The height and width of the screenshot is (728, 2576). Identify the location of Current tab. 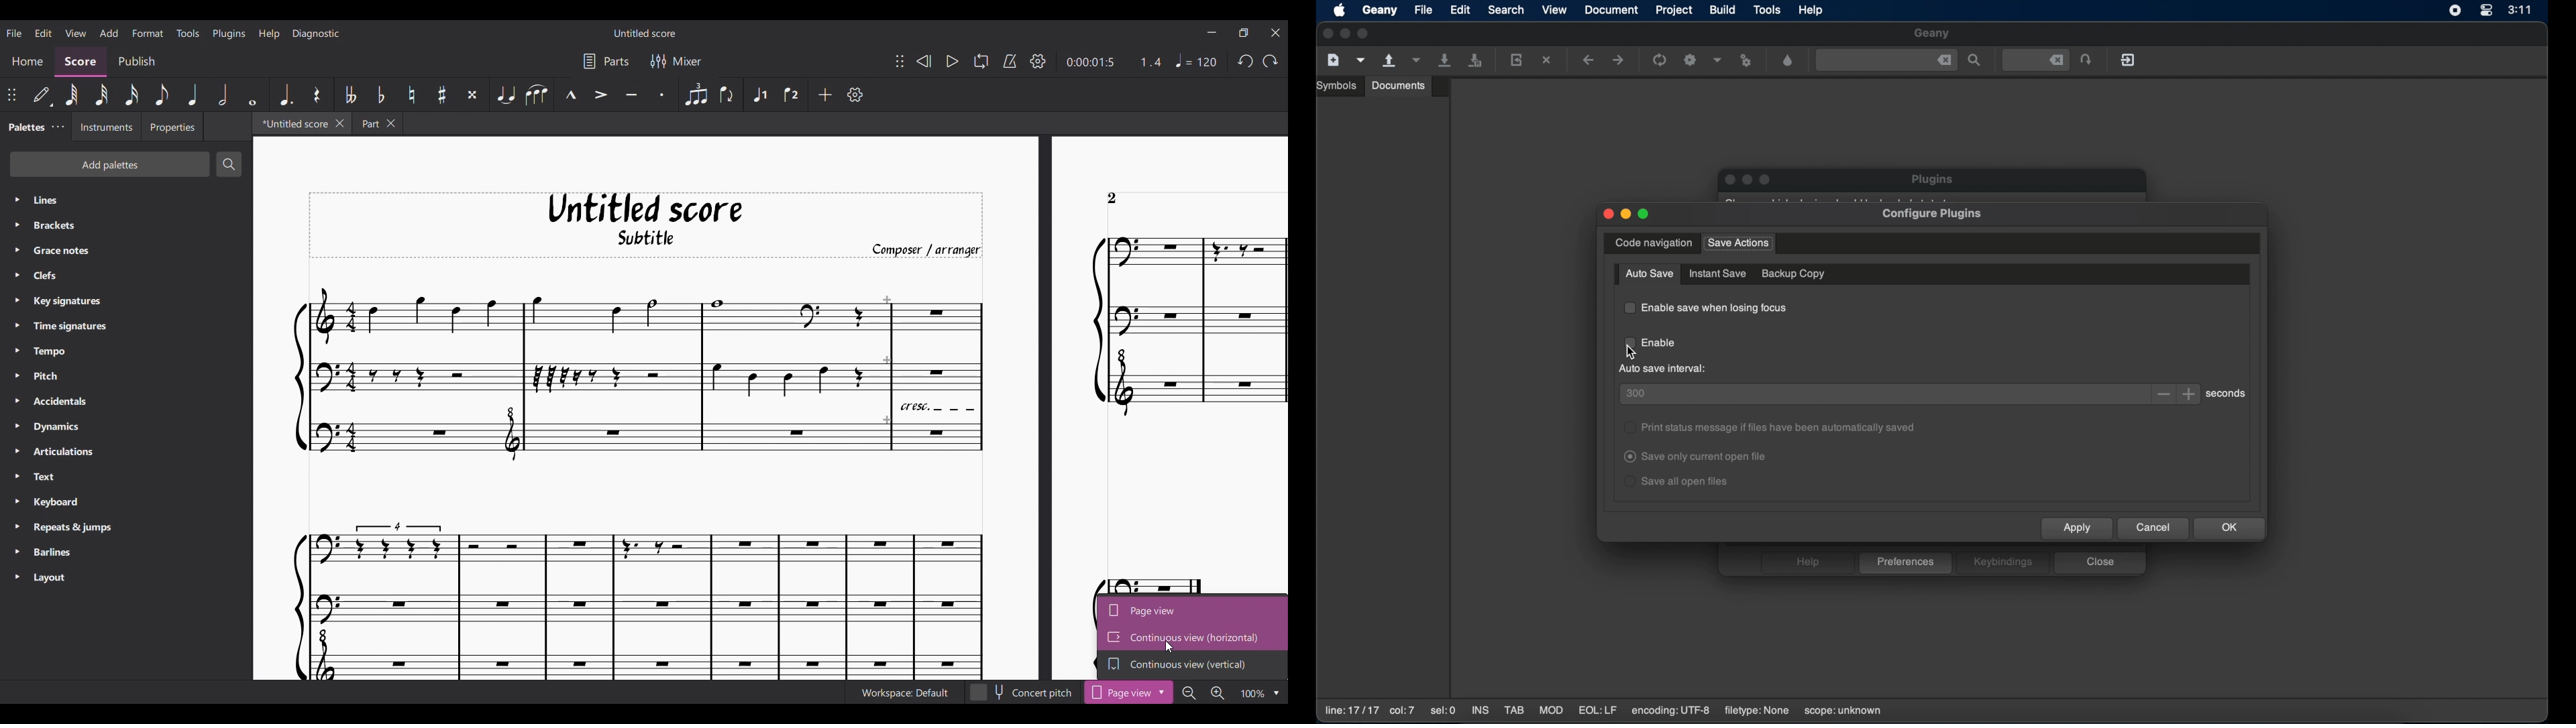
(292, 123).